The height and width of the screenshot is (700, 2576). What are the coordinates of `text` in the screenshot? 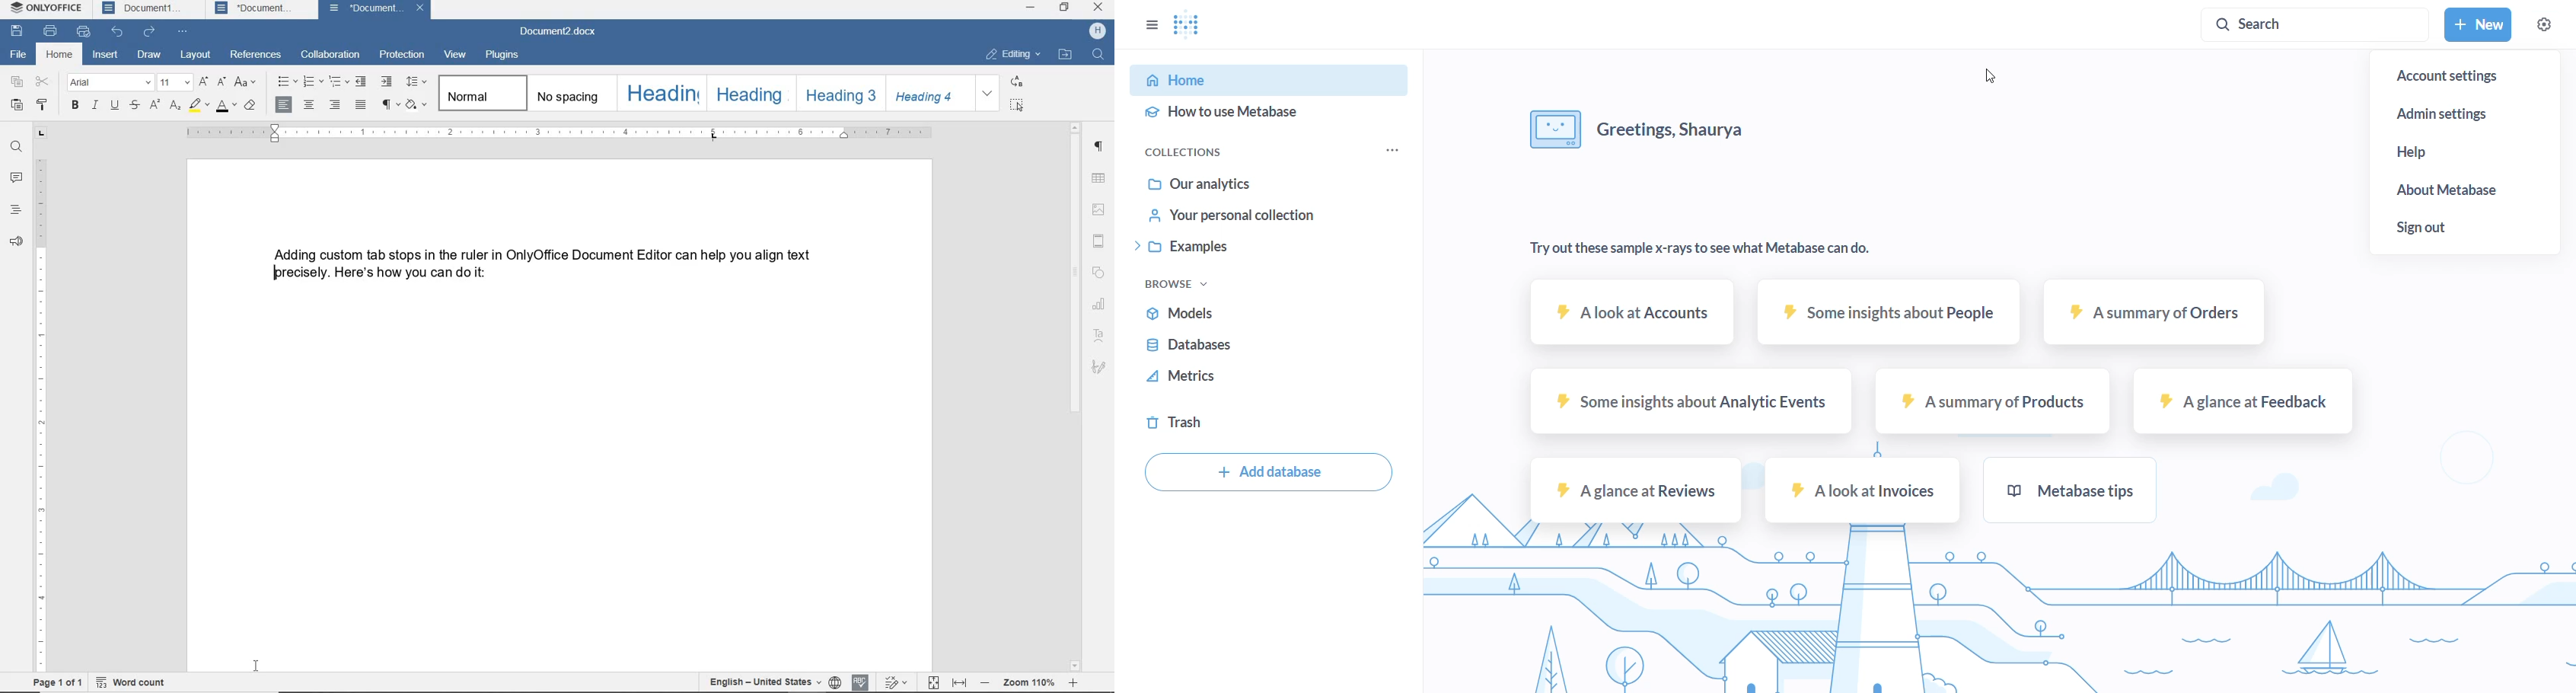 It's located at (1692, 251).